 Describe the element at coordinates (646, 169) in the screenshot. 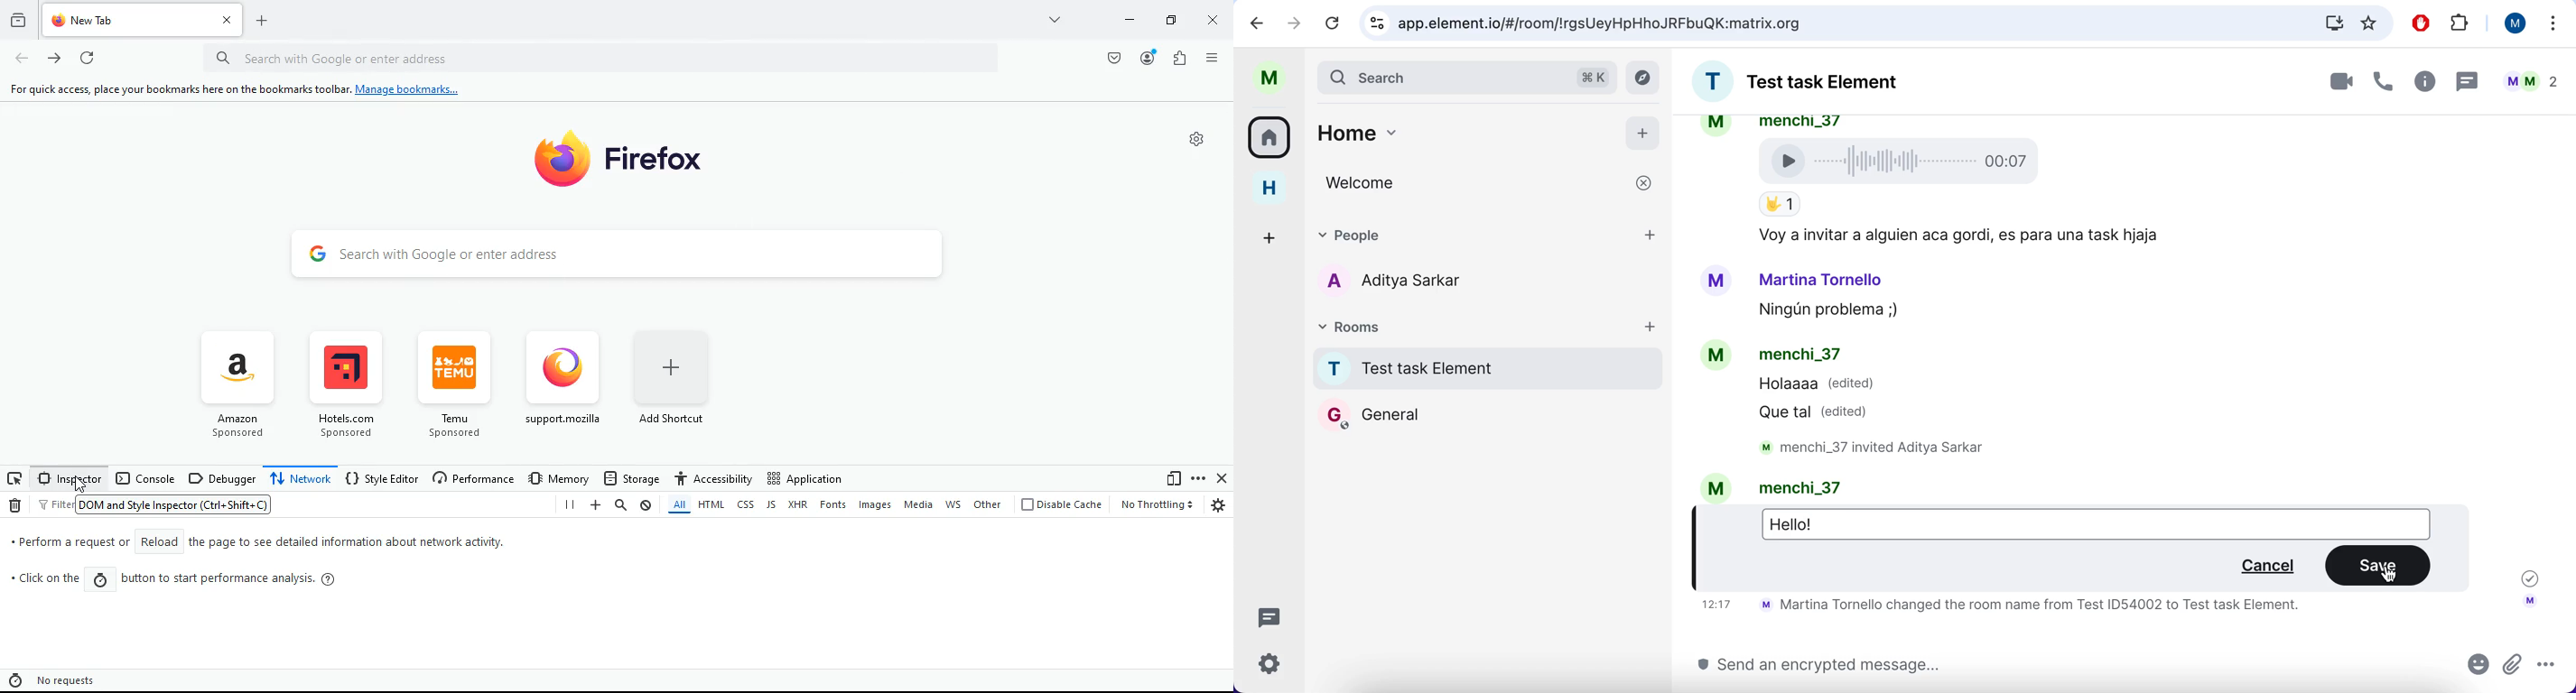

I see `firefox` at that location.